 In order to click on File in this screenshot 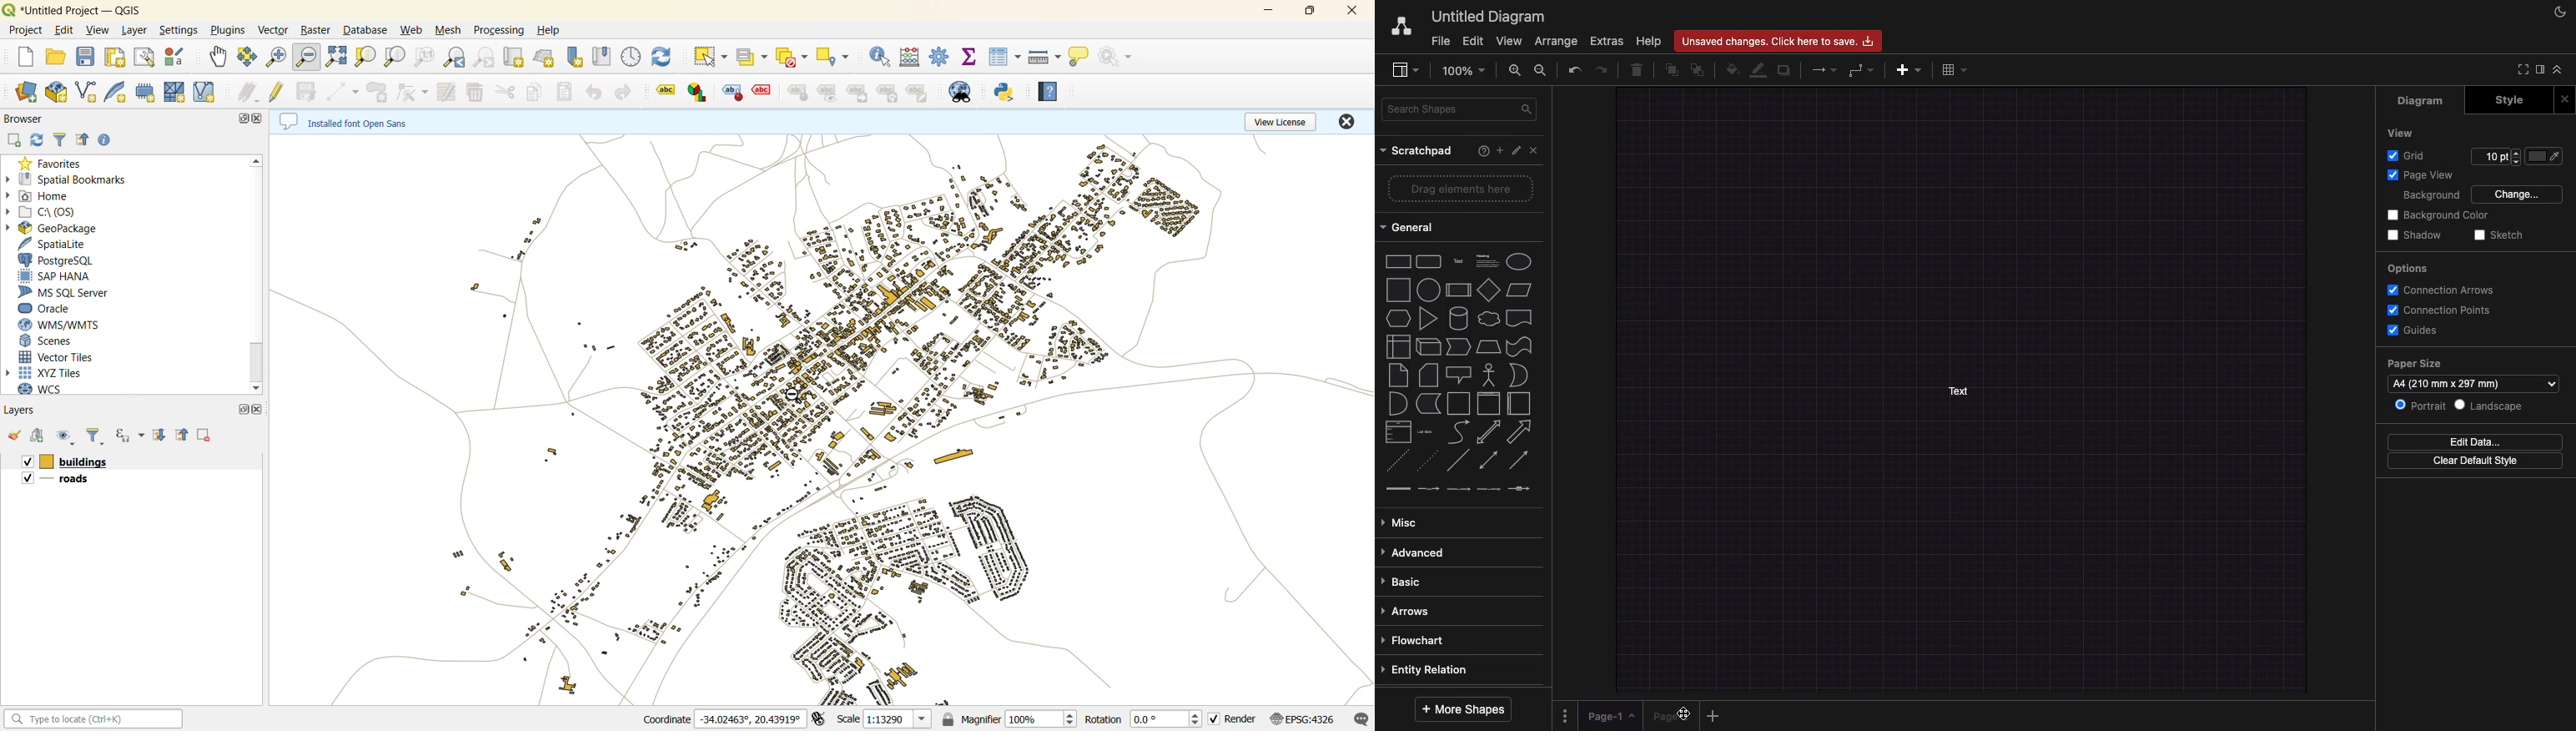, I will do `click(1441, 42)`.